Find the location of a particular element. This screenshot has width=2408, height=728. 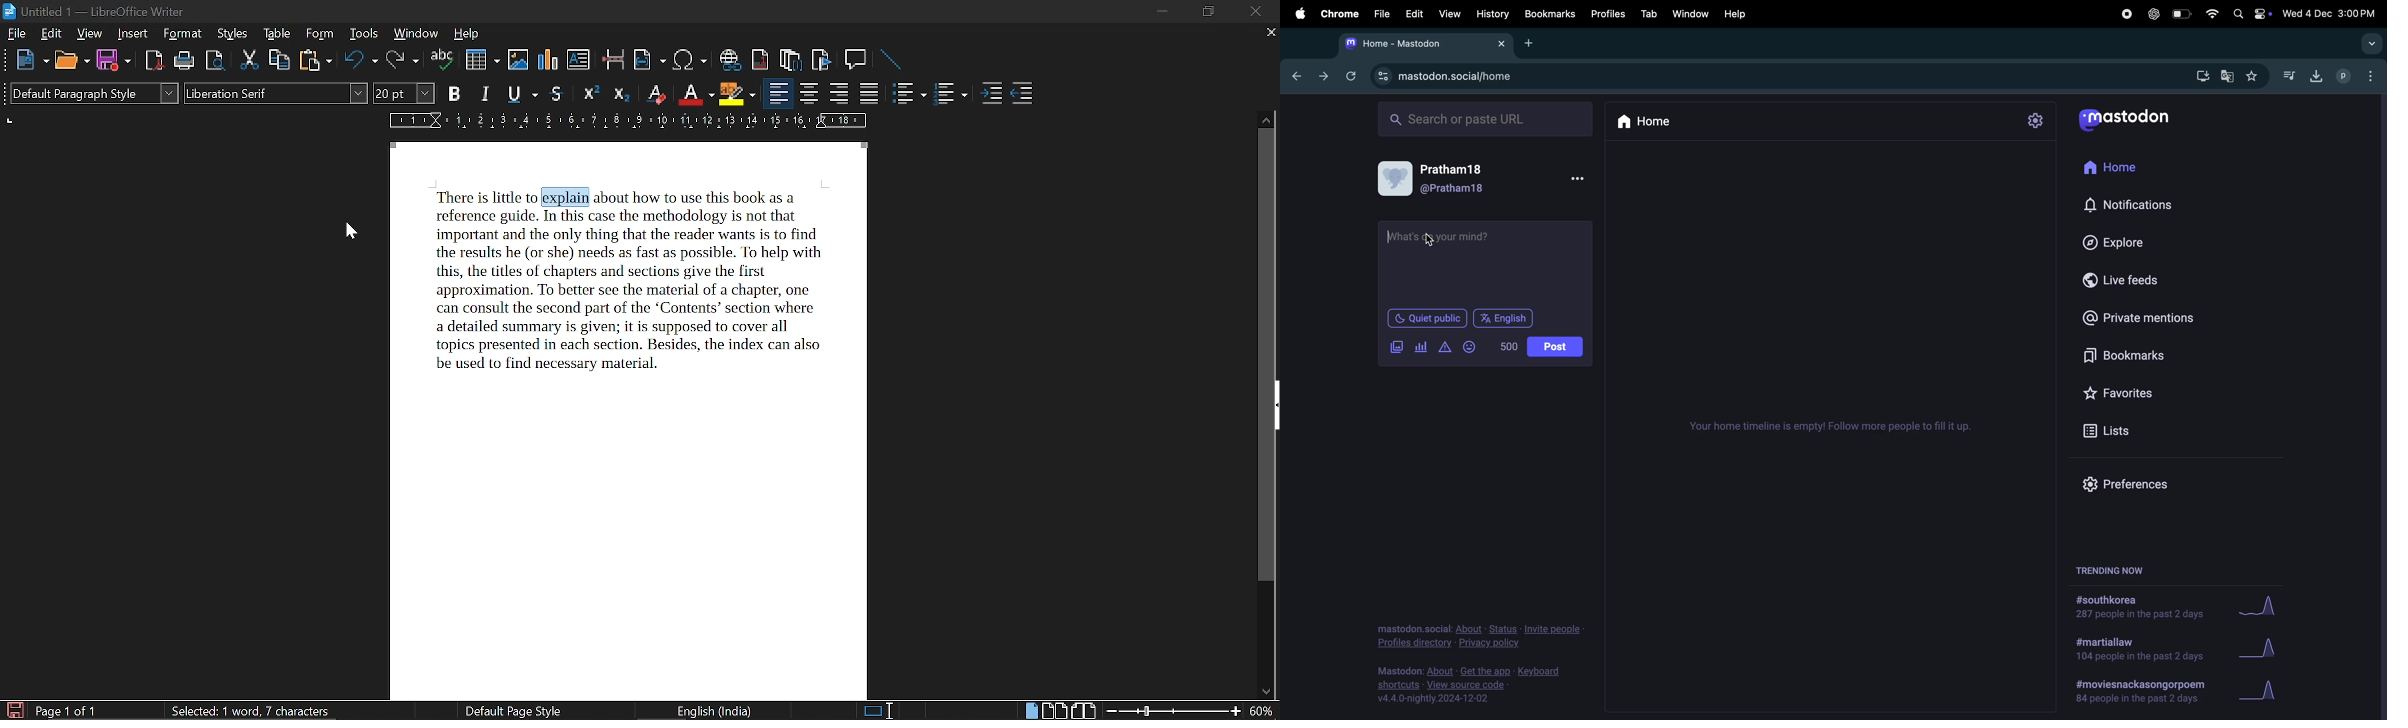

align right is located at coordinates (841, 94).